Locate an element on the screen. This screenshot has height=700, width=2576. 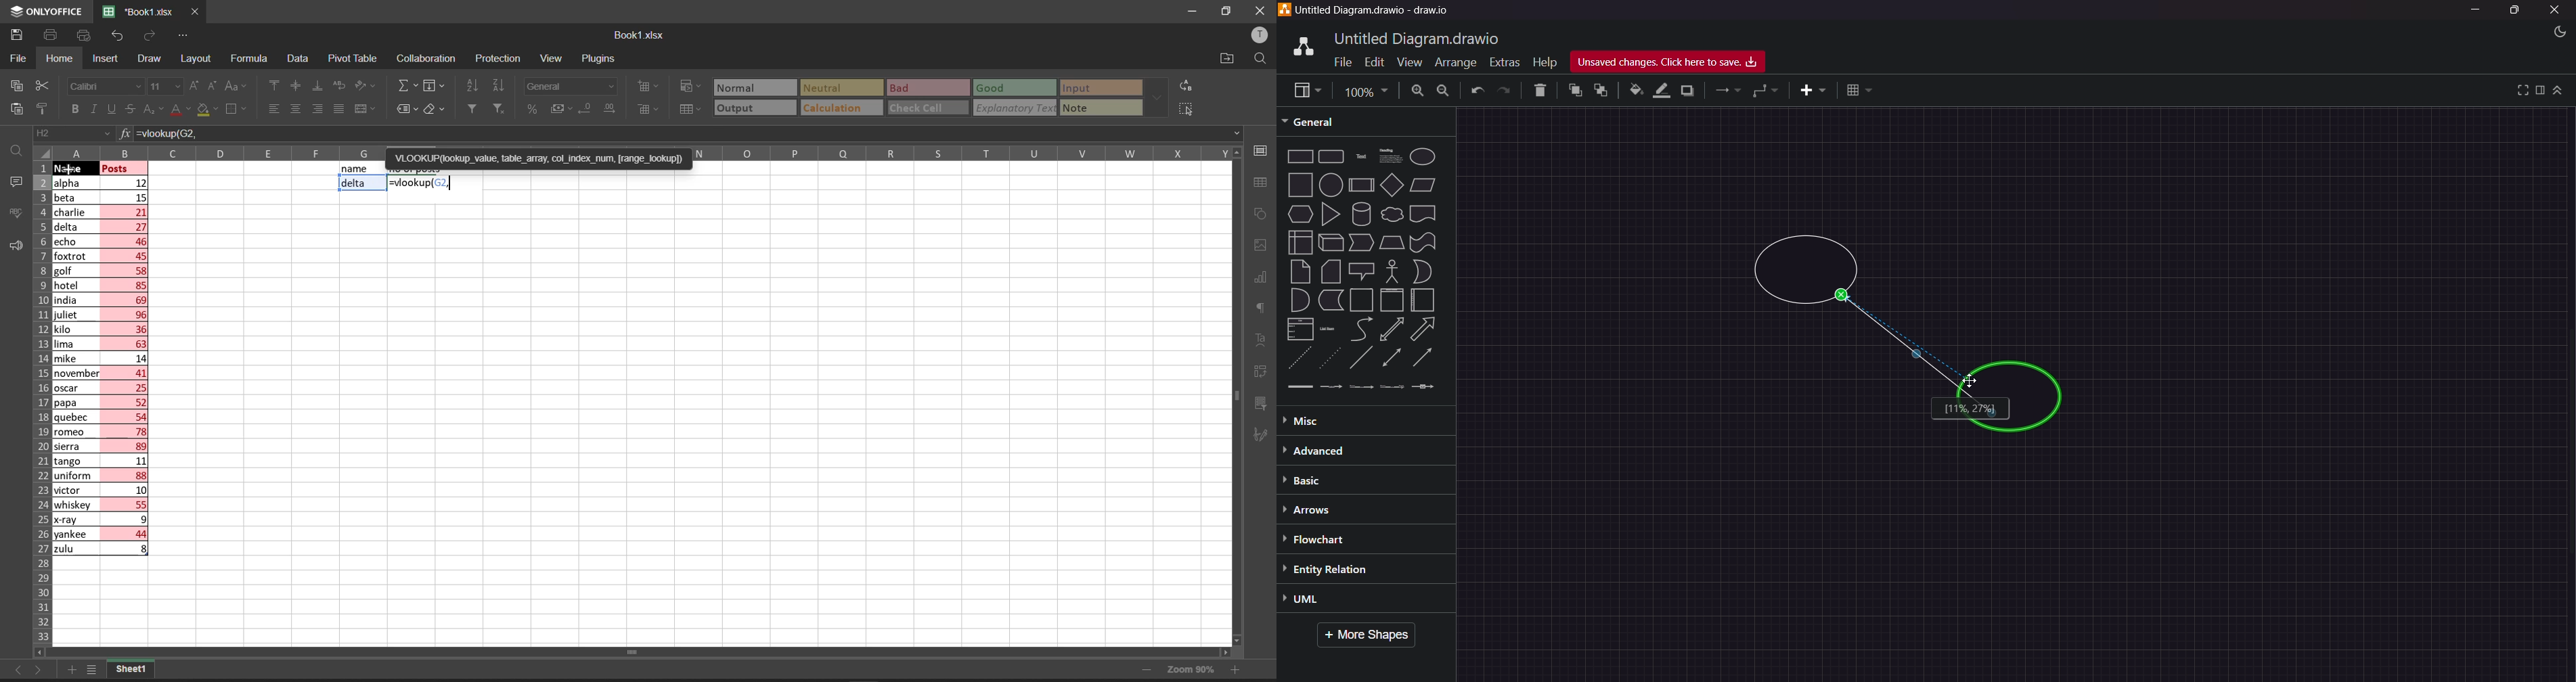
copy is located at coordinates (13, 85).